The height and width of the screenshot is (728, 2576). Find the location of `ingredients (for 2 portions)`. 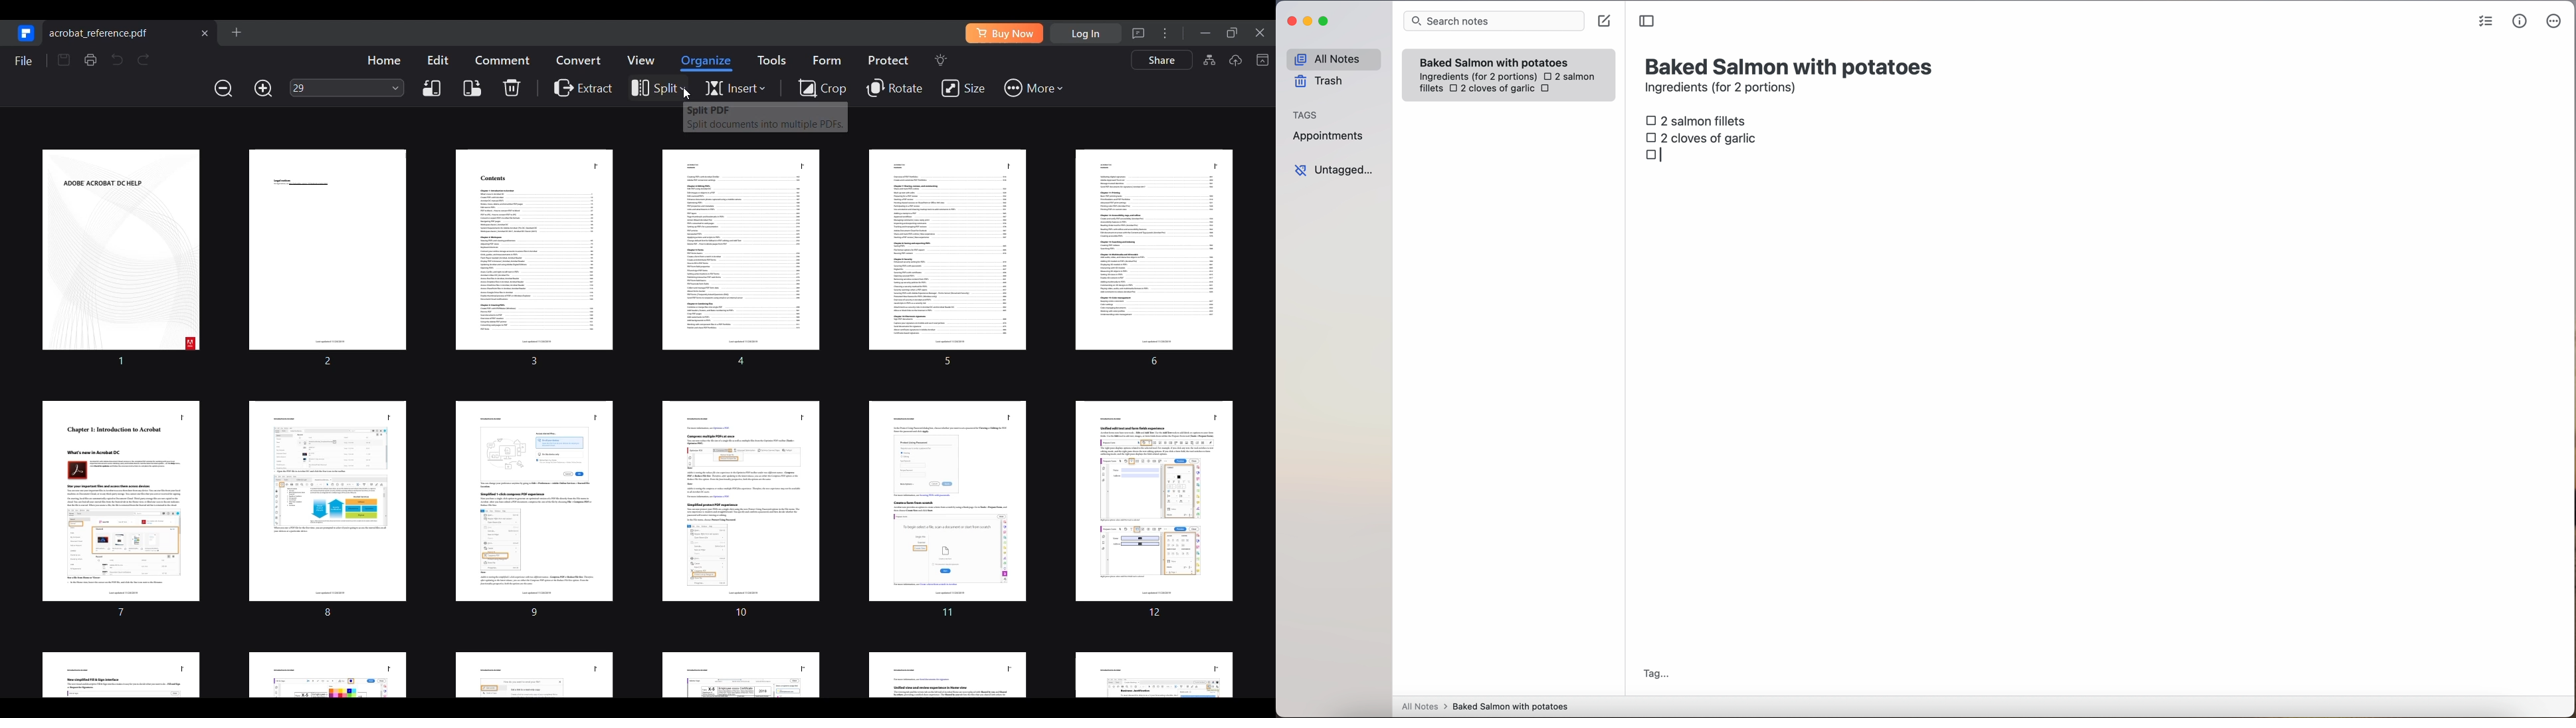

ingredients (for 2 portions) is located at coordinates (1724, 89).